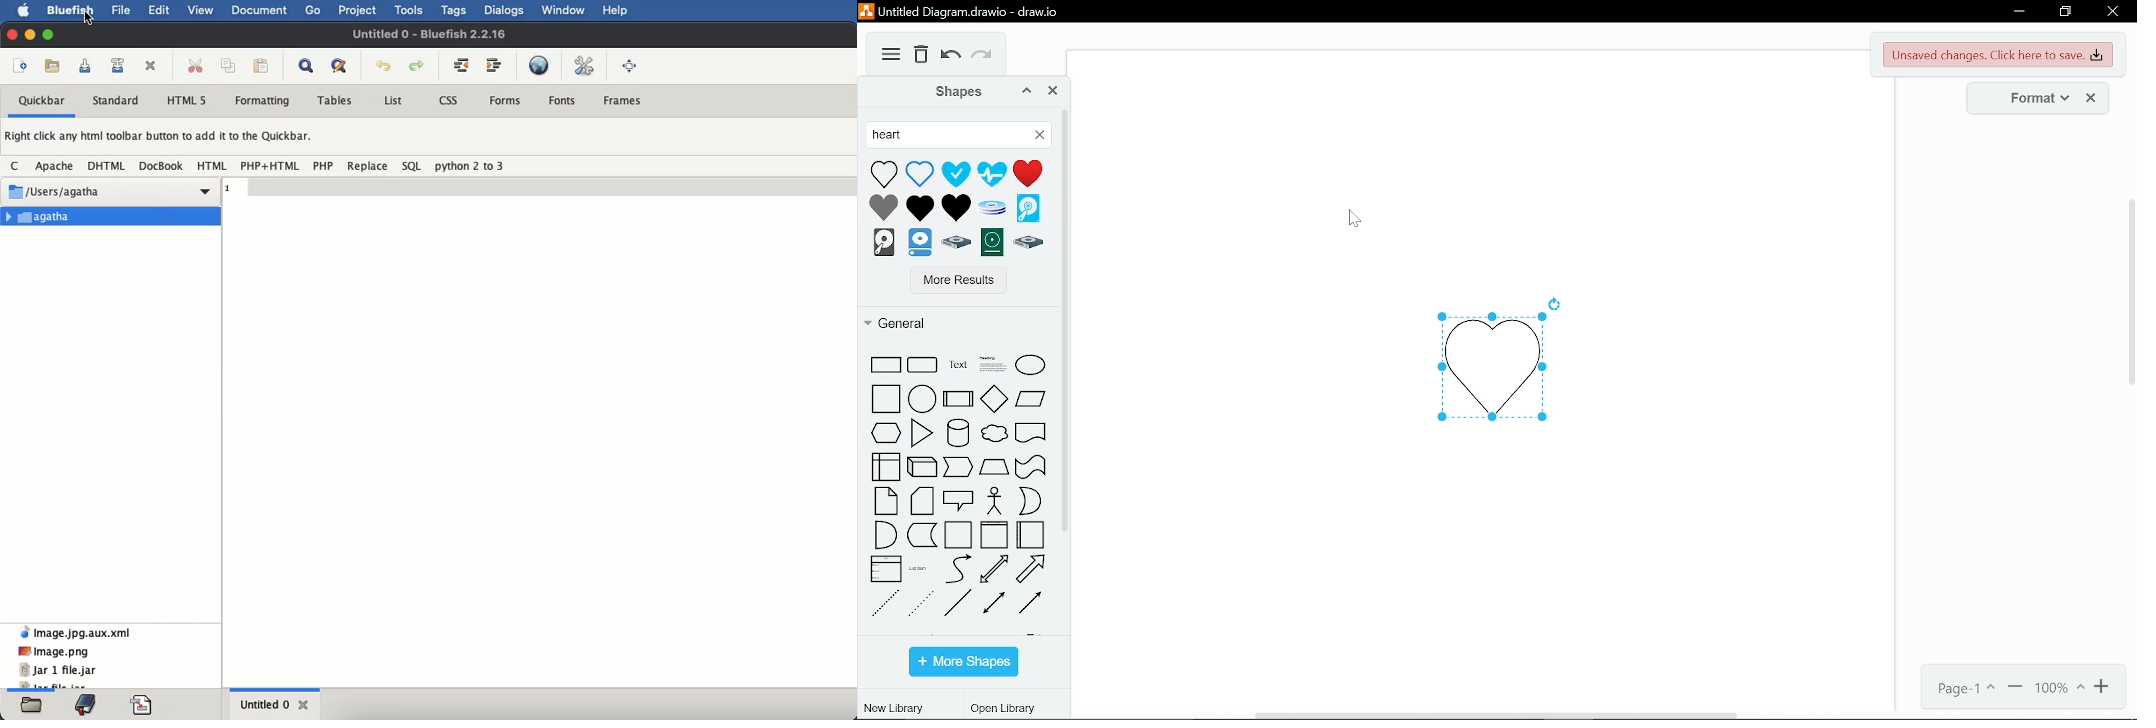 The height and width of the screenshot is (728, 2156). I want to click on DocBook, so click(161, 166).